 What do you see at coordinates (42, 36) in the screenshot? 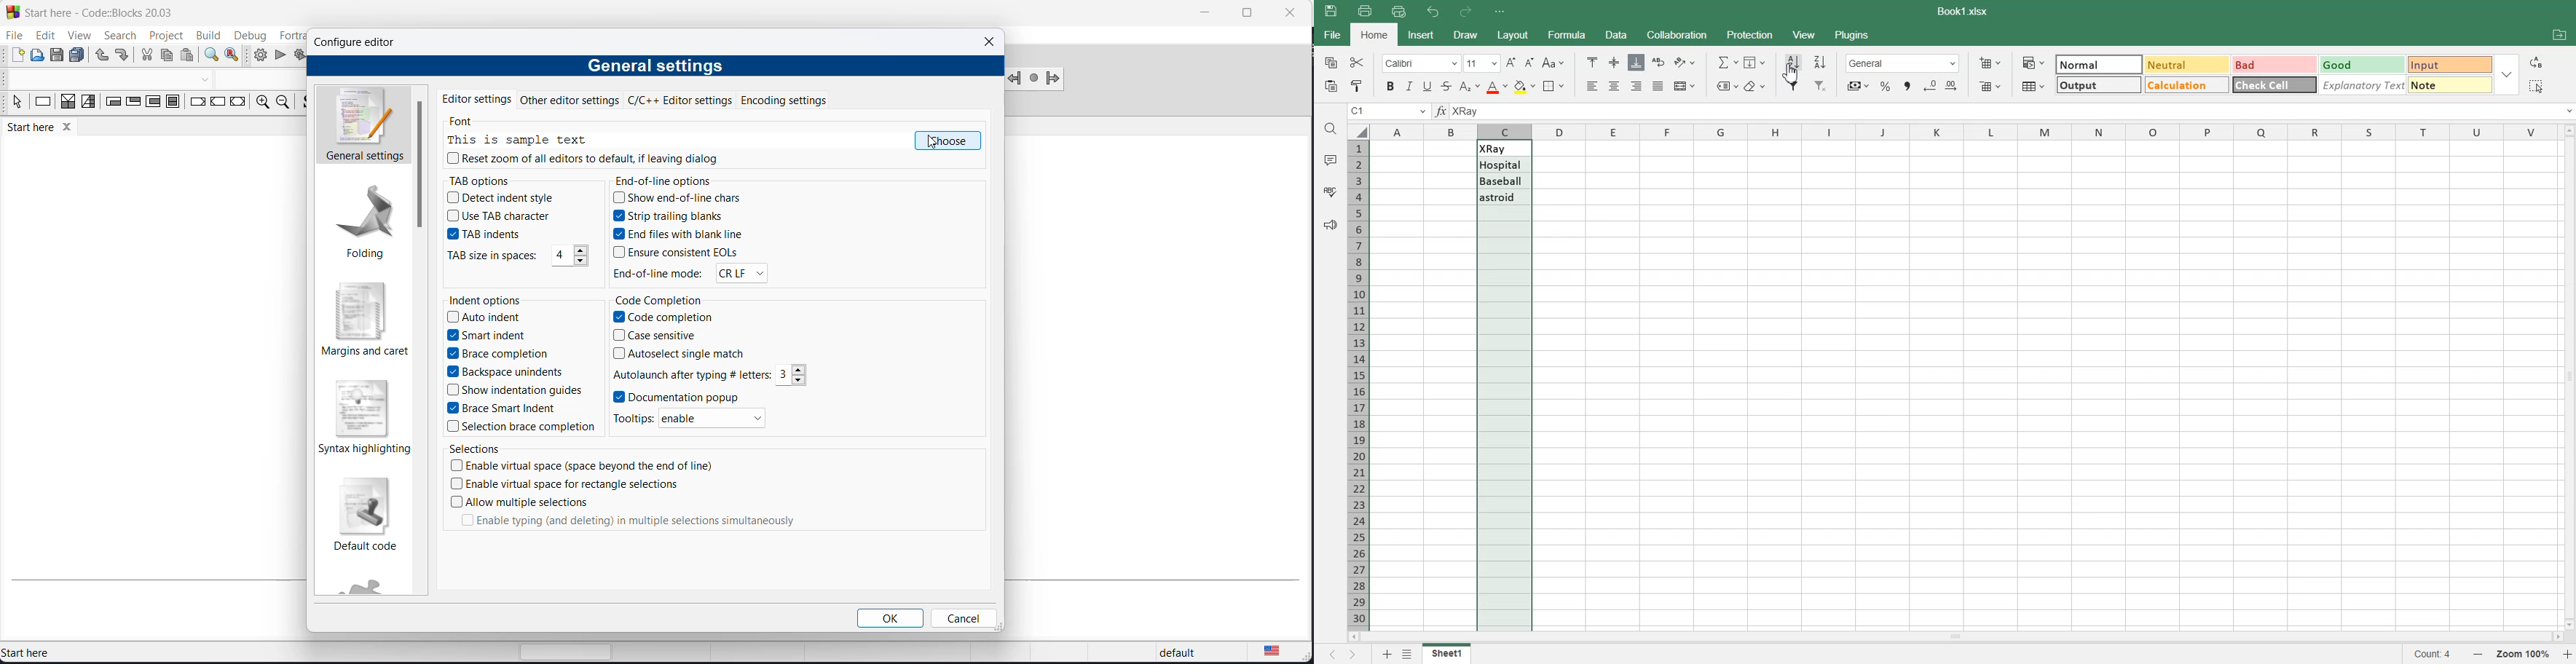
I see `edit` at bounding box center [42, 36].